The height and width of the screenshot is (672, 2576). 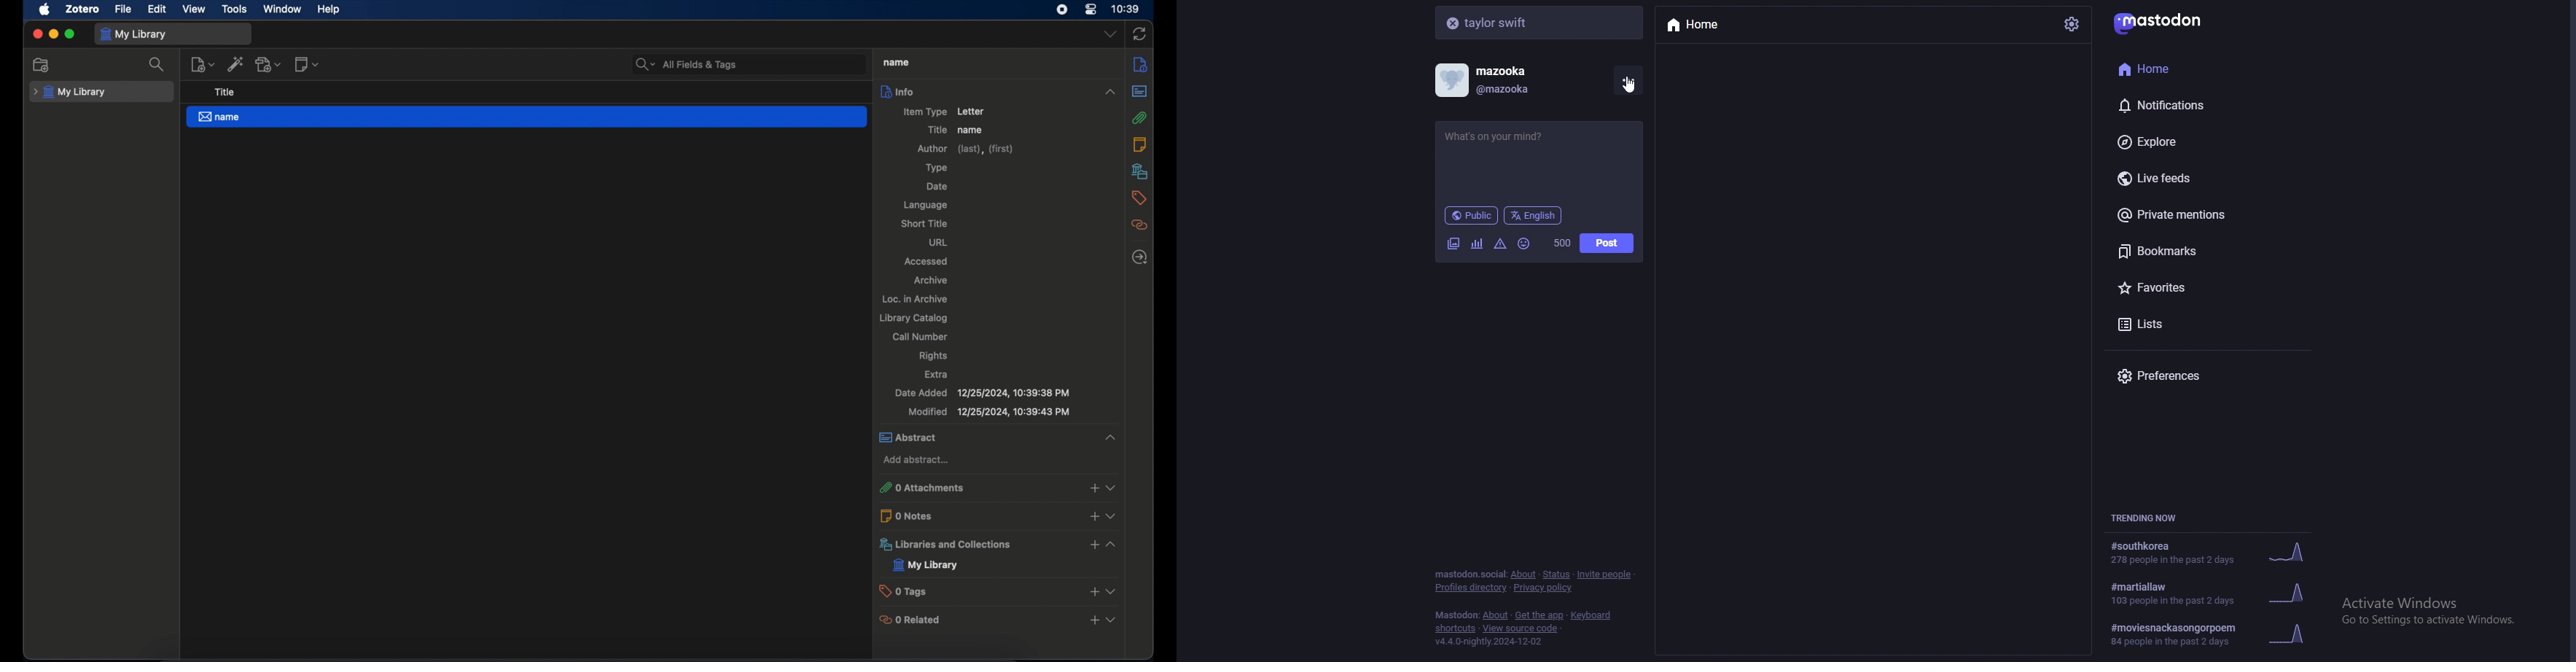 What do you see at coordinates (1535, 215) in the screenshot?
I see `language` at bounding box center [1535, 215].